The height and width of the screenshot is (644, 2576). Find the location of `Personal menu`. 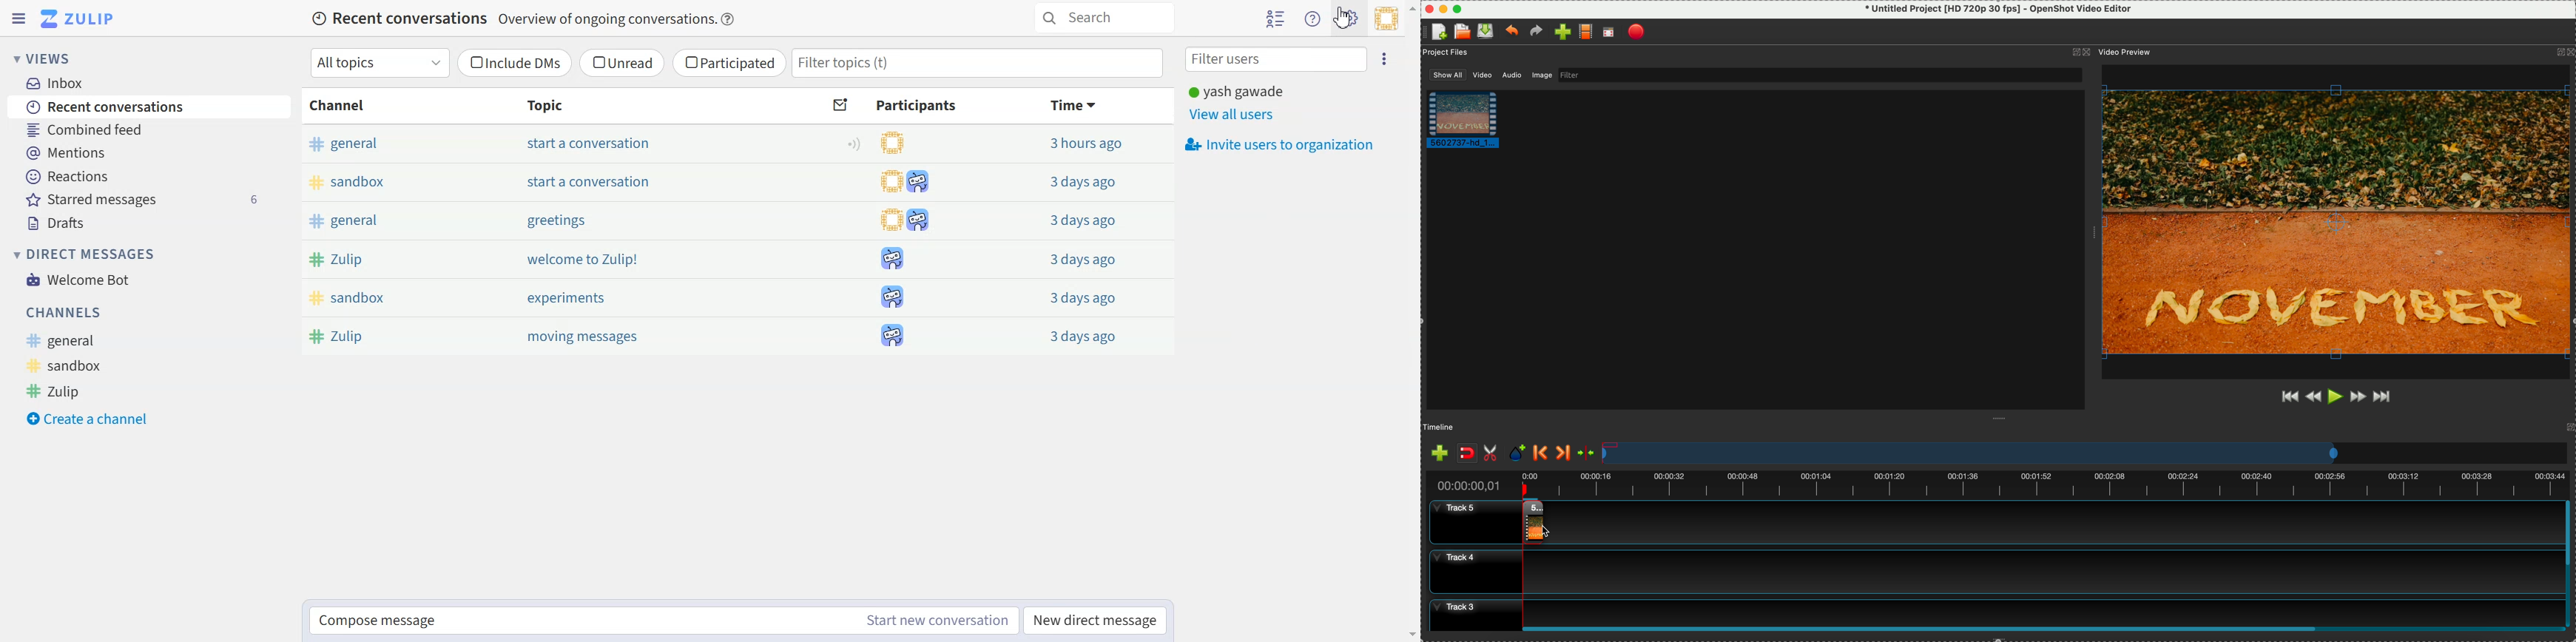

Personal menu is located at coordinates (1386, 18).